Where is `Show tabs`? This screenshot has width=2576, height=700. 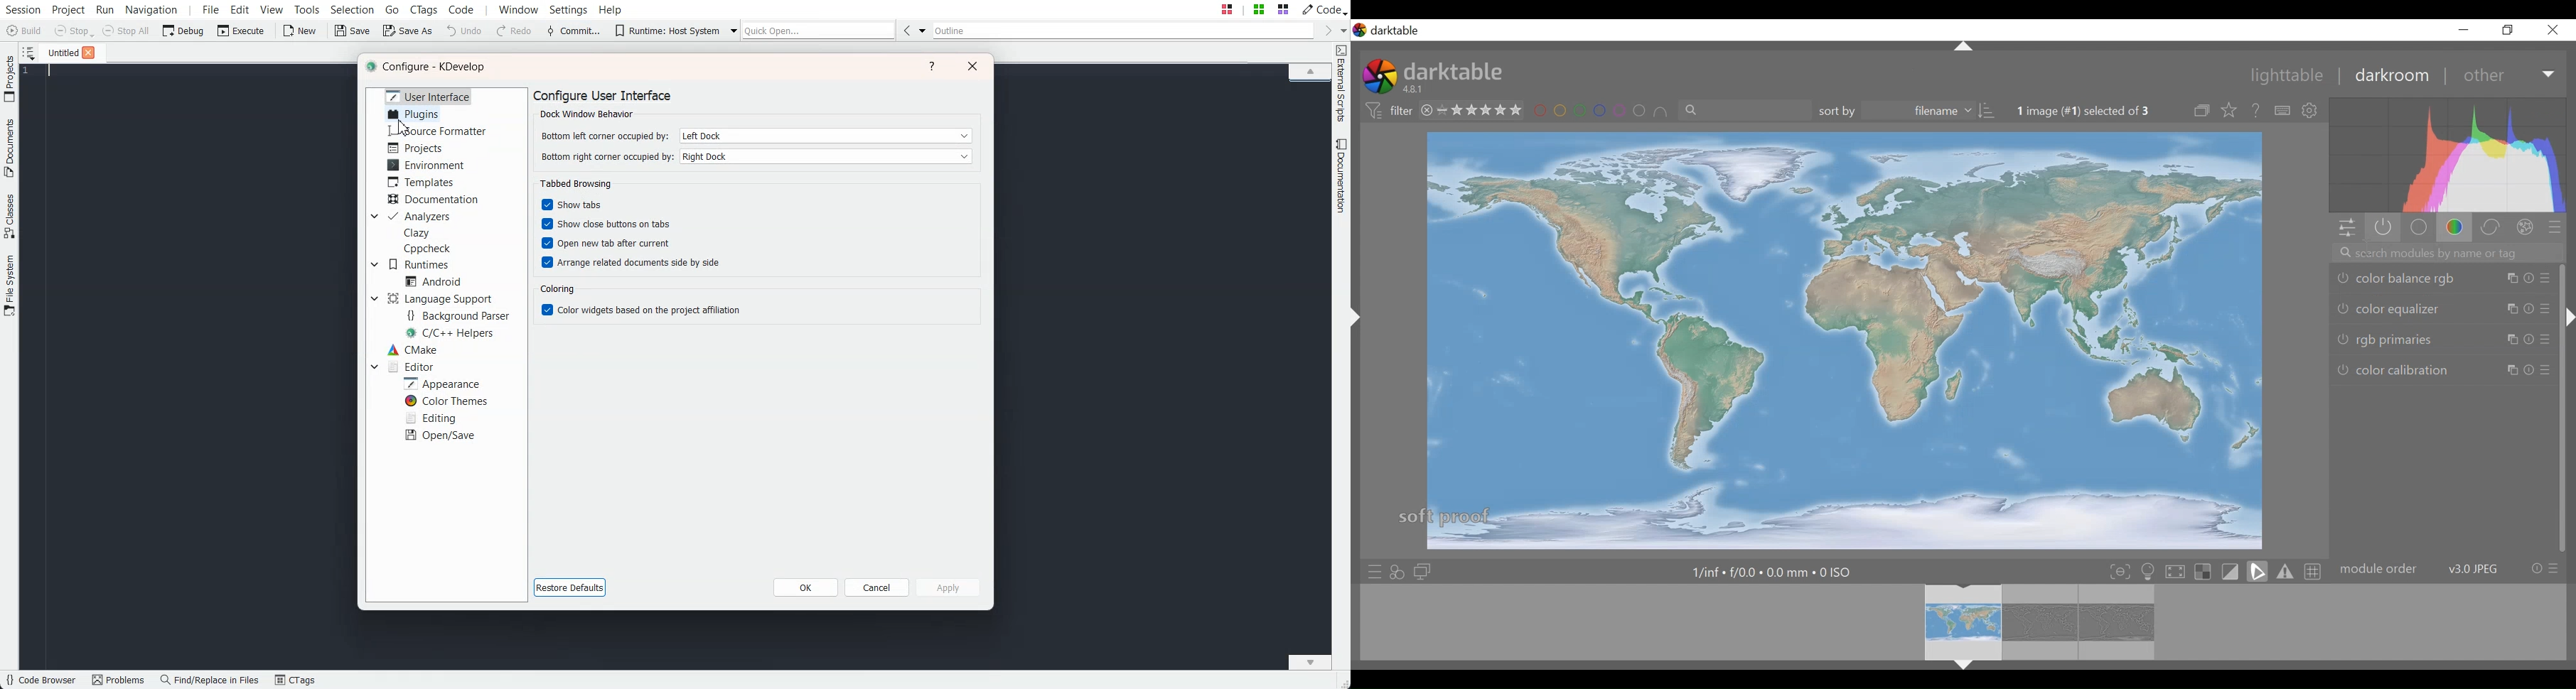
Show tabs is located at coordinates (573, 205).